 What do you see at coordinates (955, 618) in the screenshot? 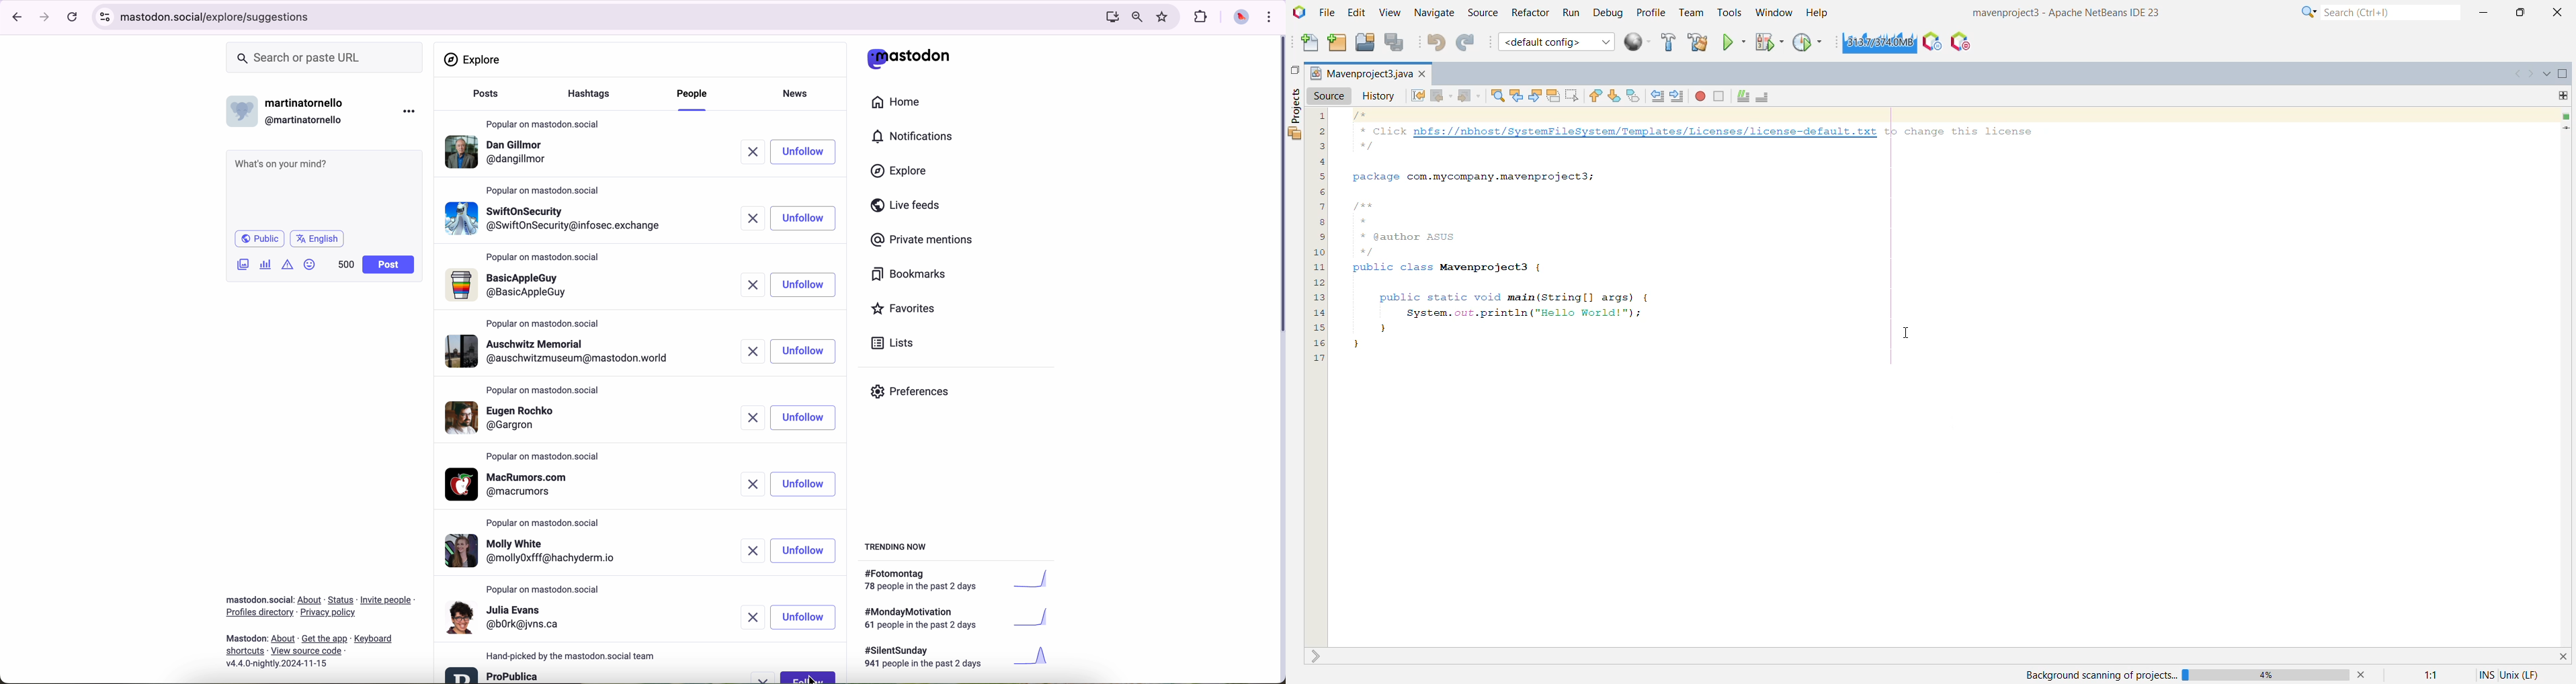
I see `#mondaymotivation` at bounding box center [955, 618].